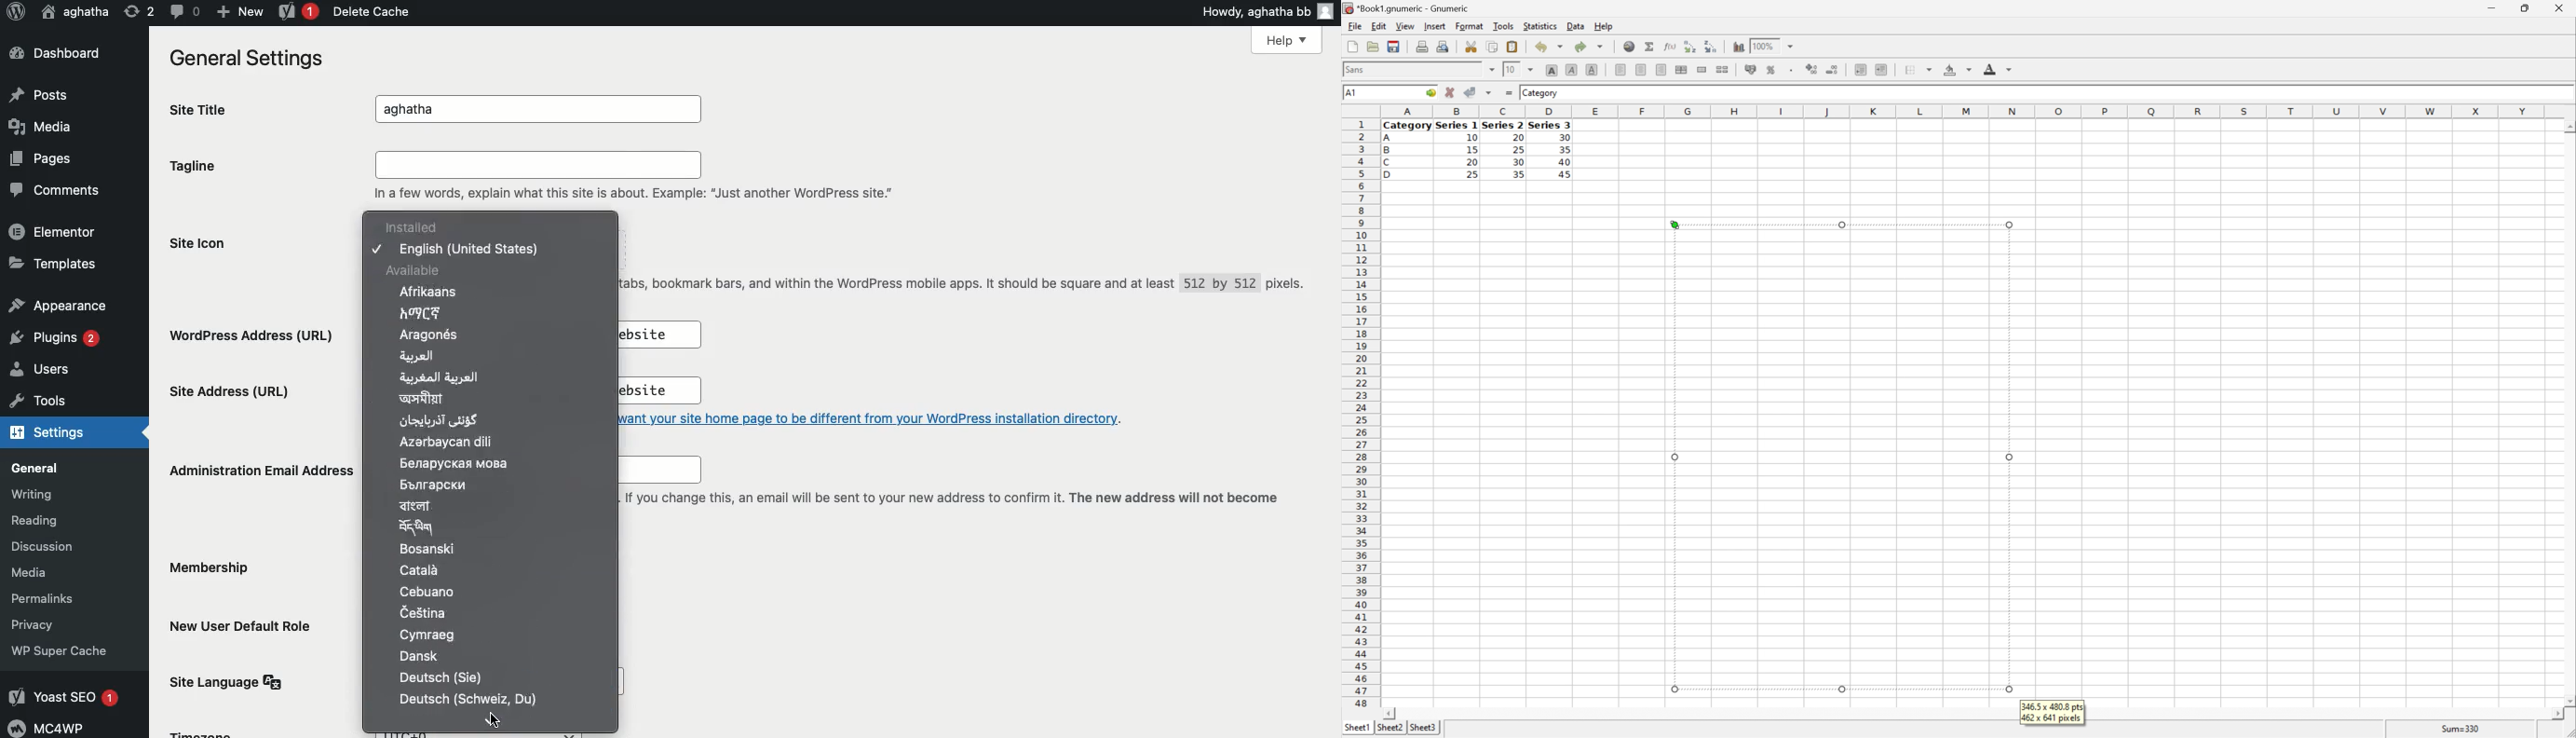 This screenshot has width=2576, height=756. I want to click on 45, so click(1569, 174).